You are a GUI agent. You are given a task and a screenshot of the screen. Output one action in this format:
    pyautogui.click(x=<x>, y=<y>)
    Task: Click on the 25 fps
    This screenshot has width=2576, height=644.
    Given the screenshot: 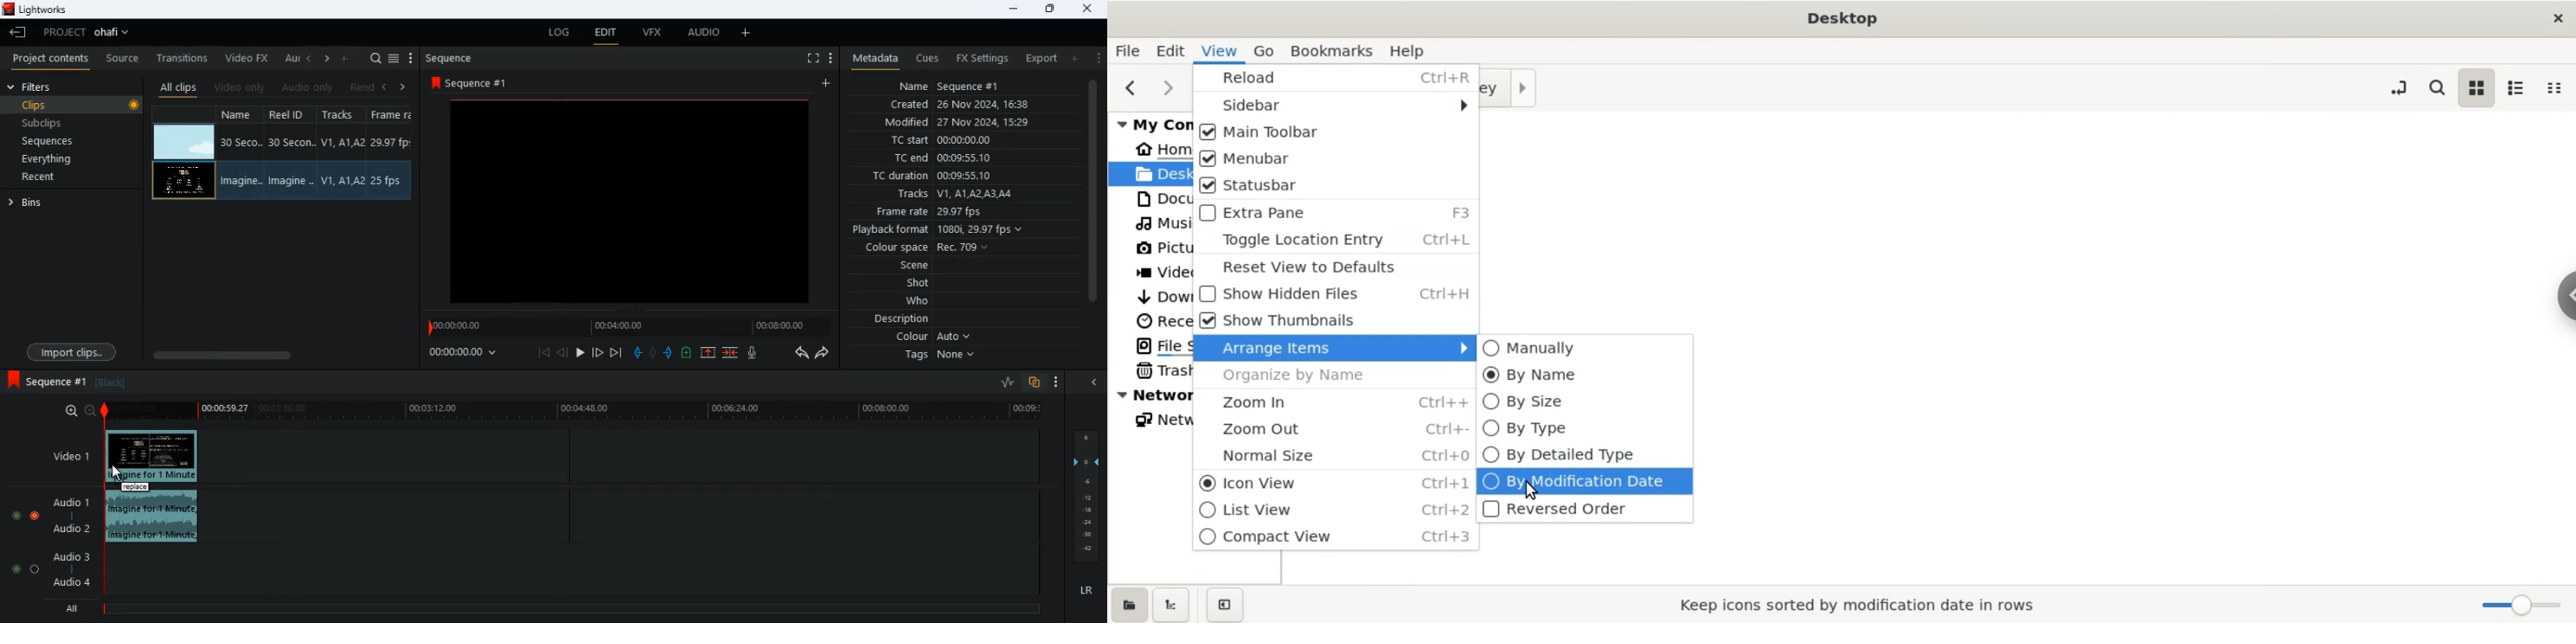 What is the action you would take?
    pyautogui.click(x=389, y=182)
    